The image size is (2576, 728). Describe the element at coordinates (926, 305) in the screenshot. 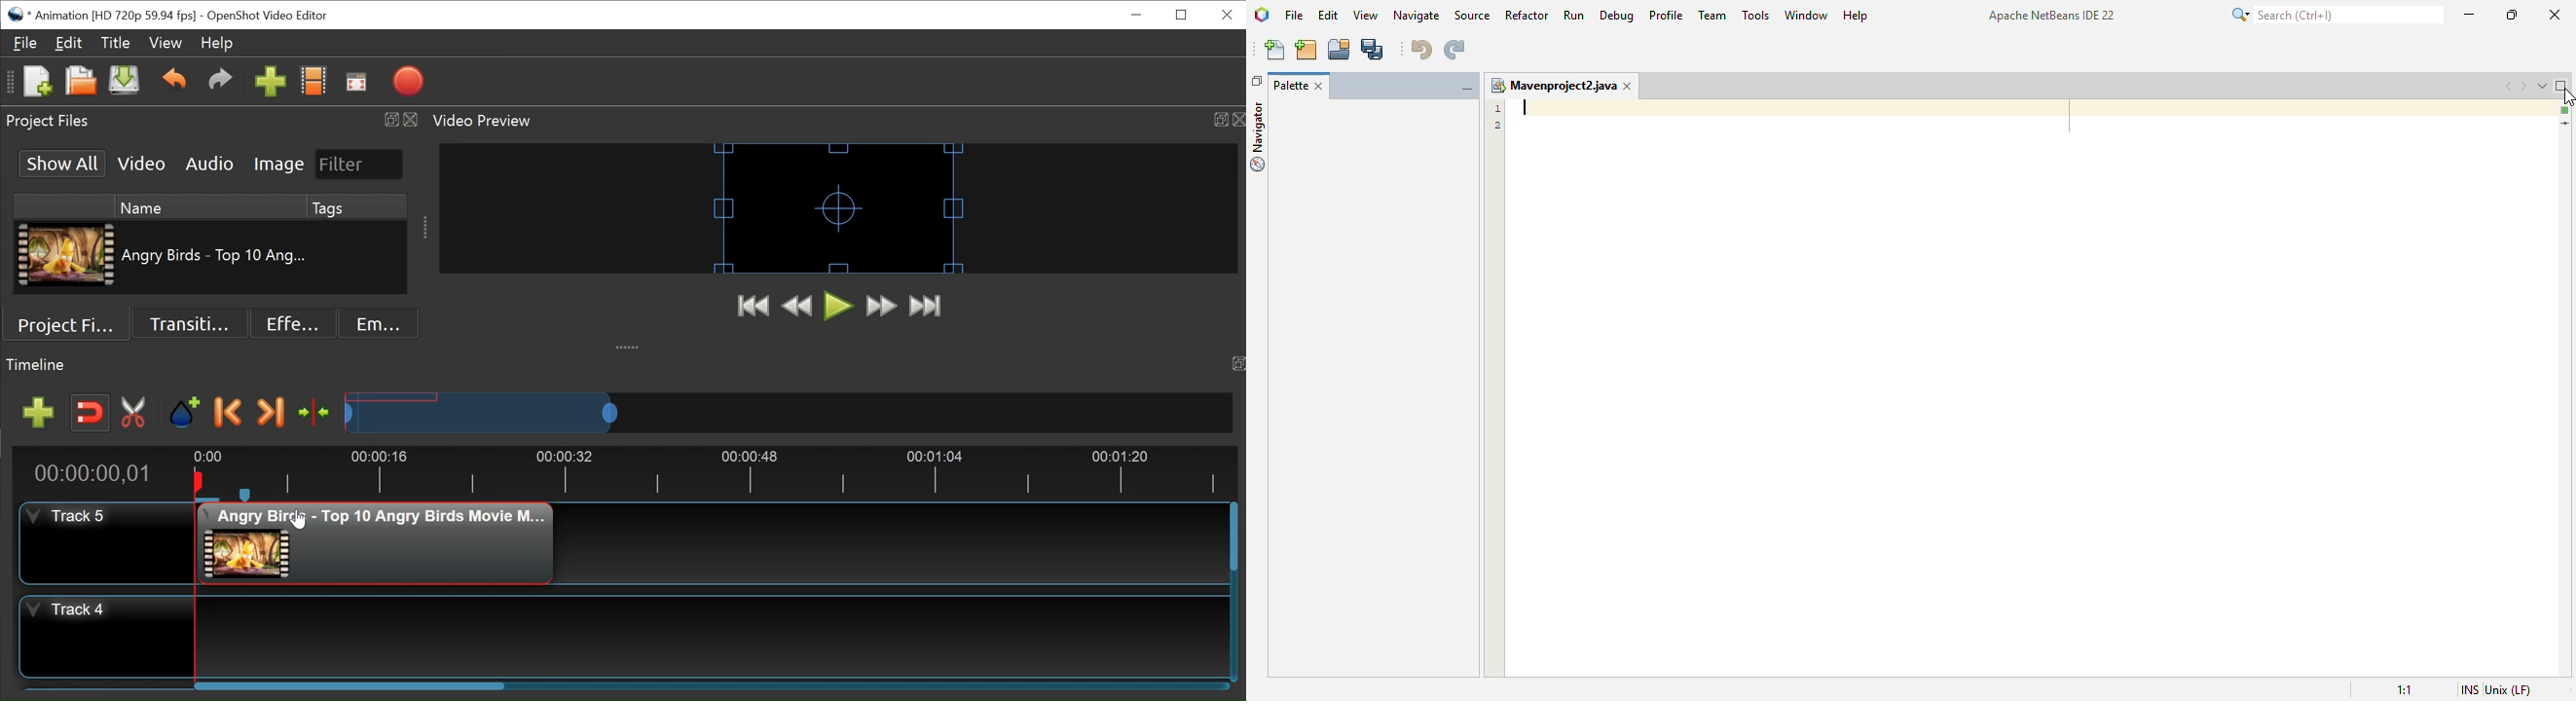

I see `Jump to End` at that location.